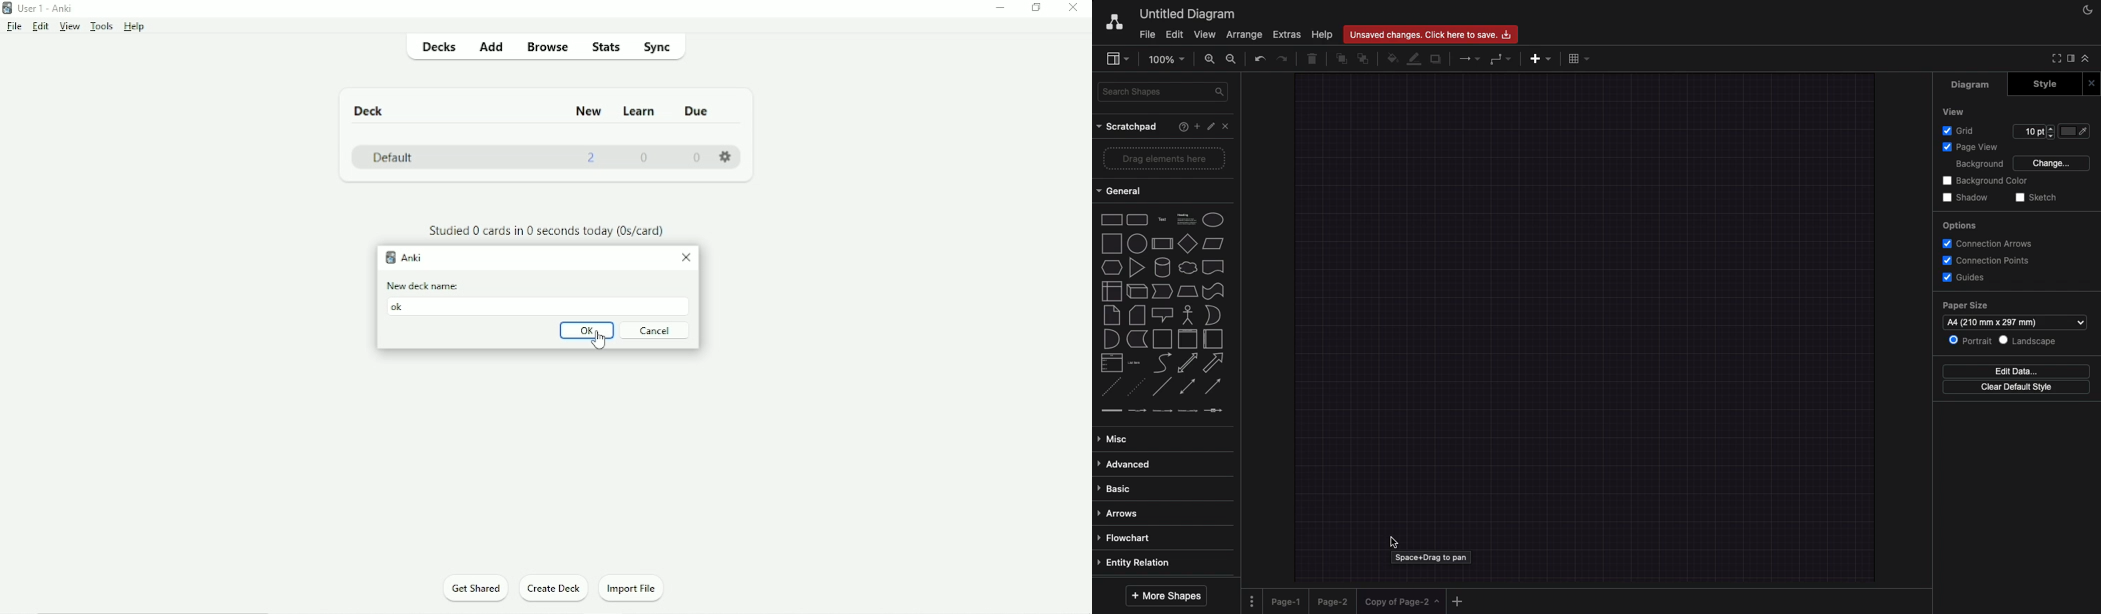  What do you see at coordinates (44, 8) in the screenshot?
I see `User 1 - Anki` at bounding box center [44, 8].